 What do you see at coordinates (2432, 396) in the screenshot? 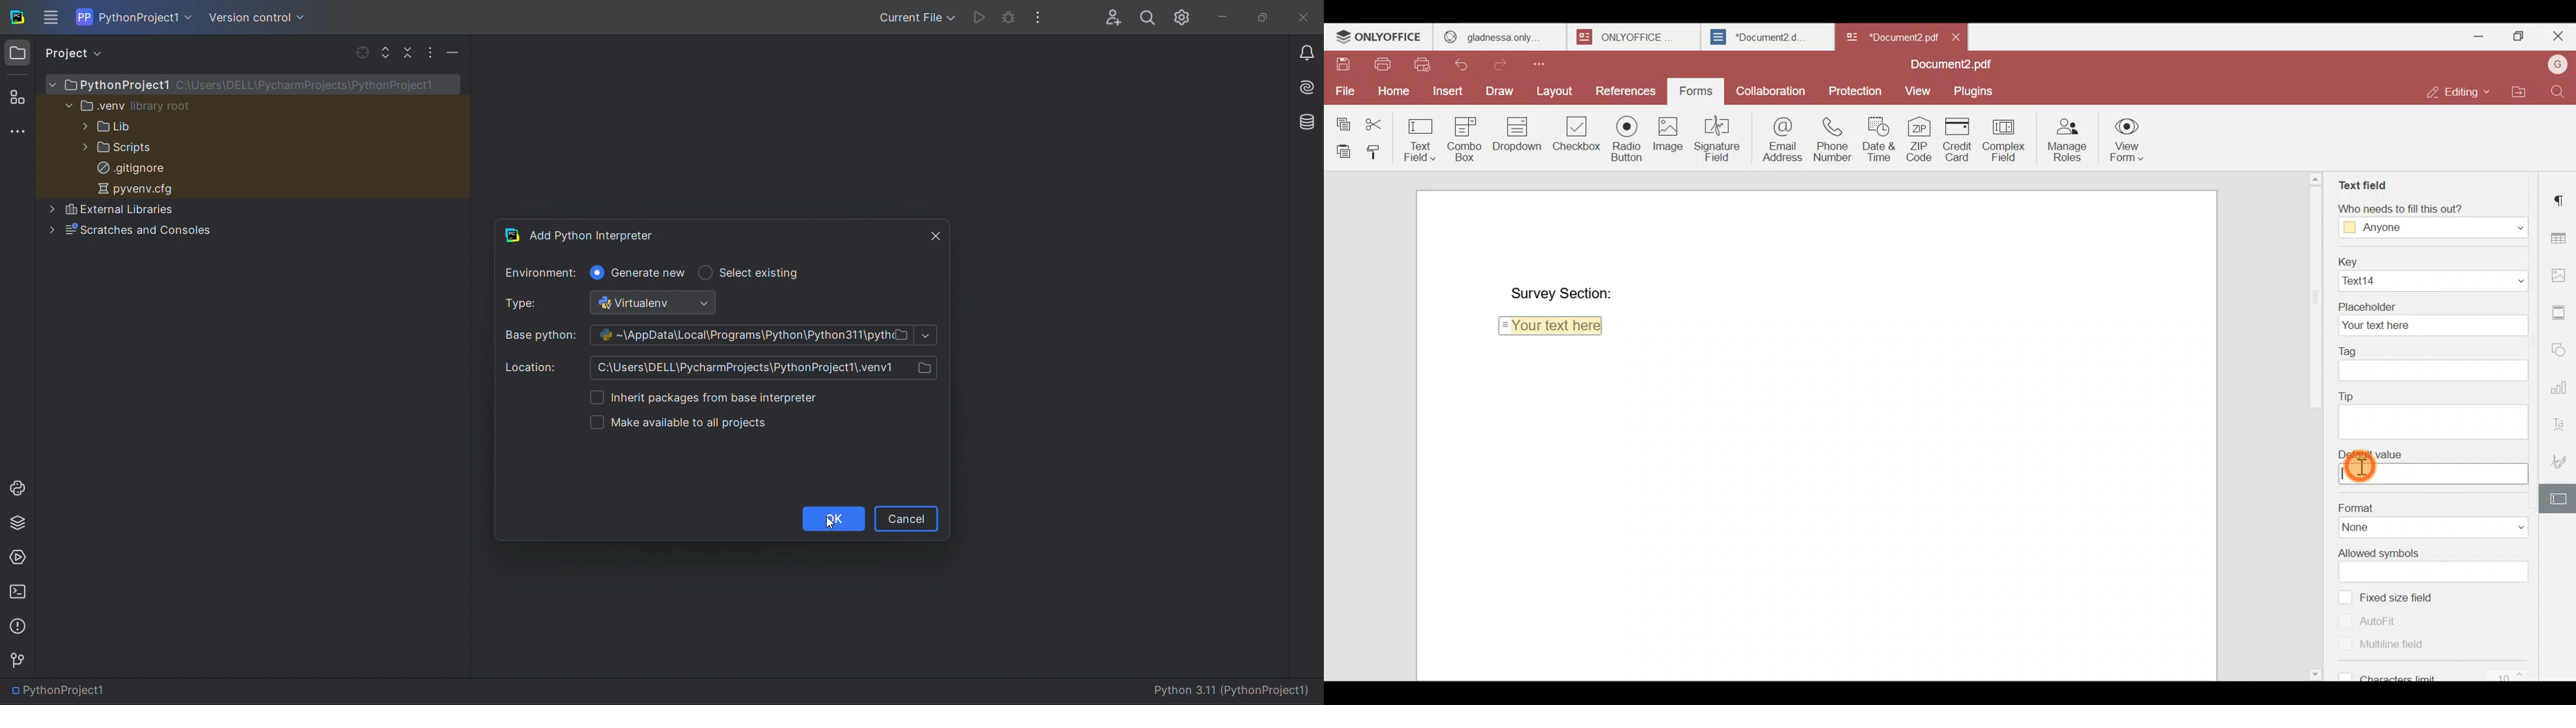
I see `Tip` at bounding box center [2432, 396].